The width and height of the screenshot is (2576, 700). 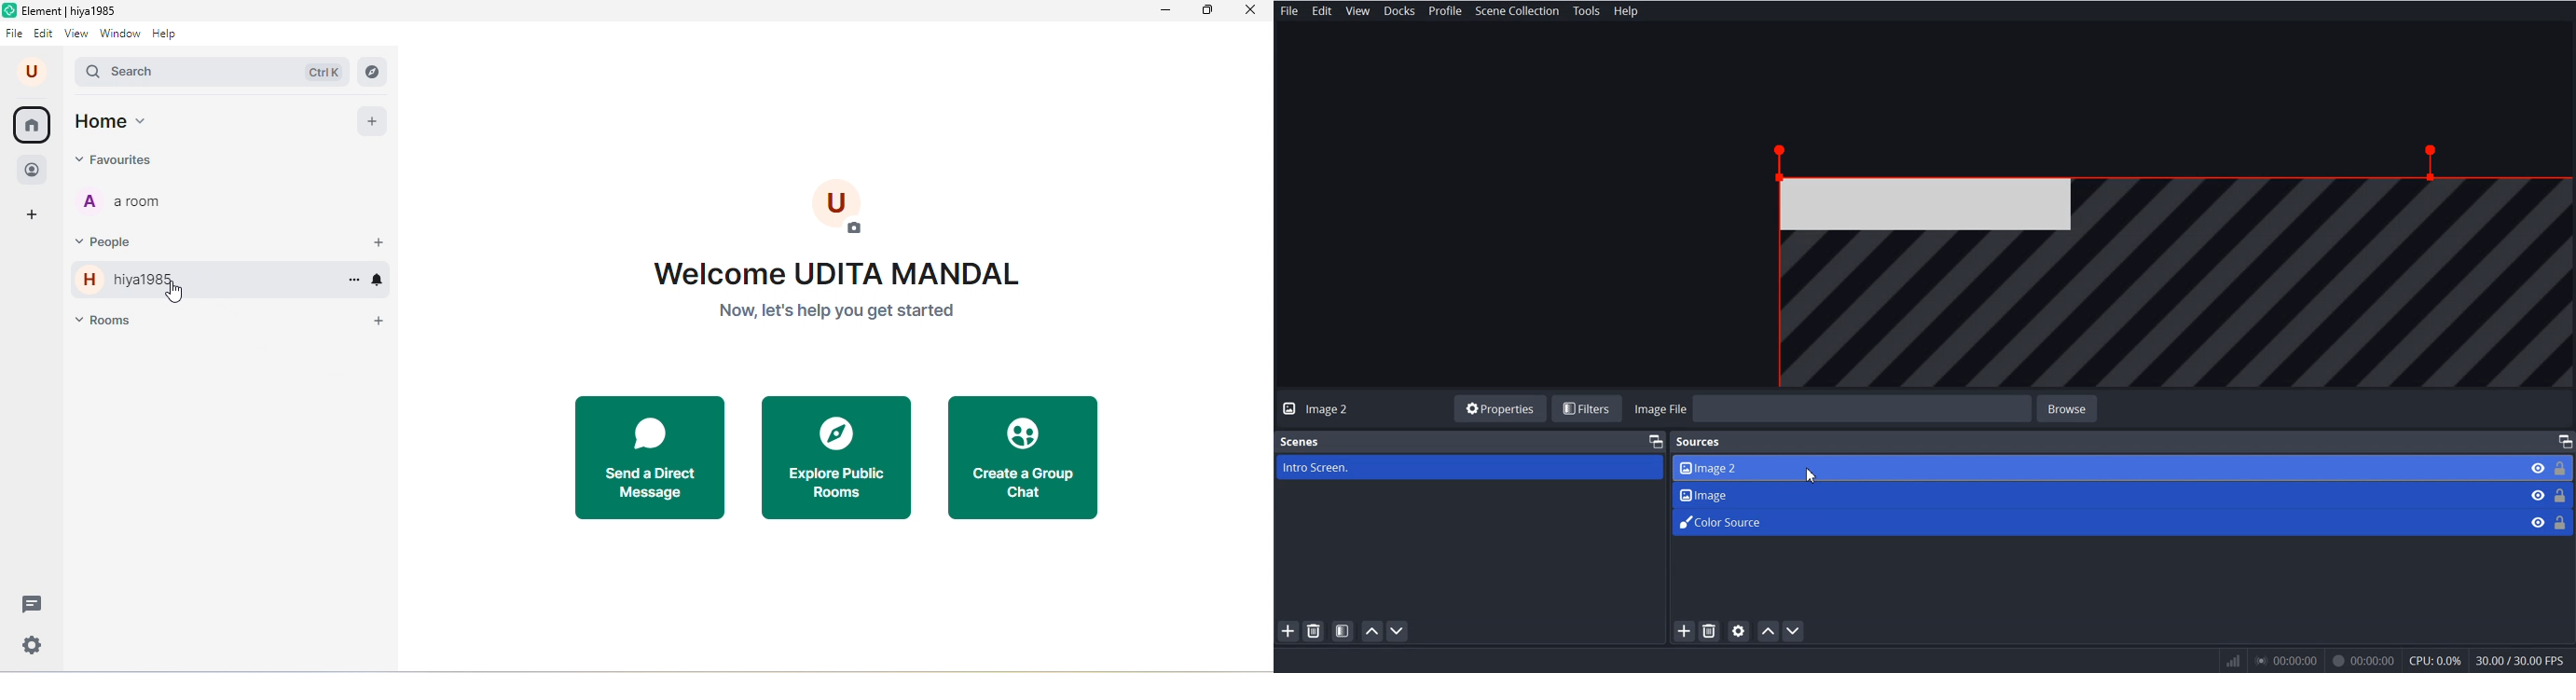 I want to click on Scene Collection, so click(x=1518, y=12).